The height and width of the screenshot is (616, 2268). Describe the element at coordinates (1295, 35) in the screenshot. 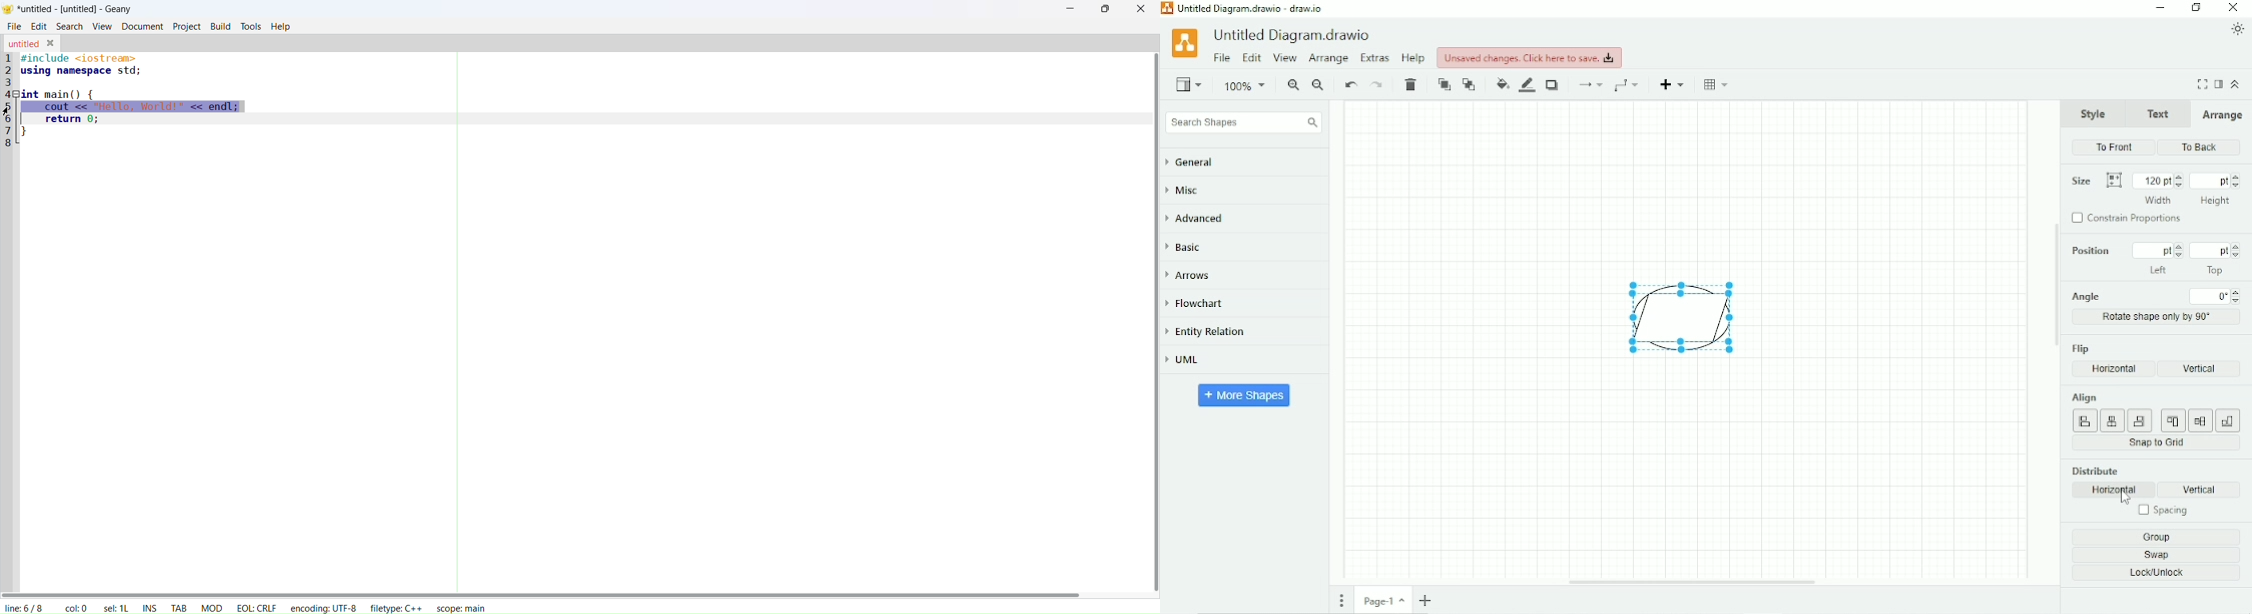

I see `Title` at that location.